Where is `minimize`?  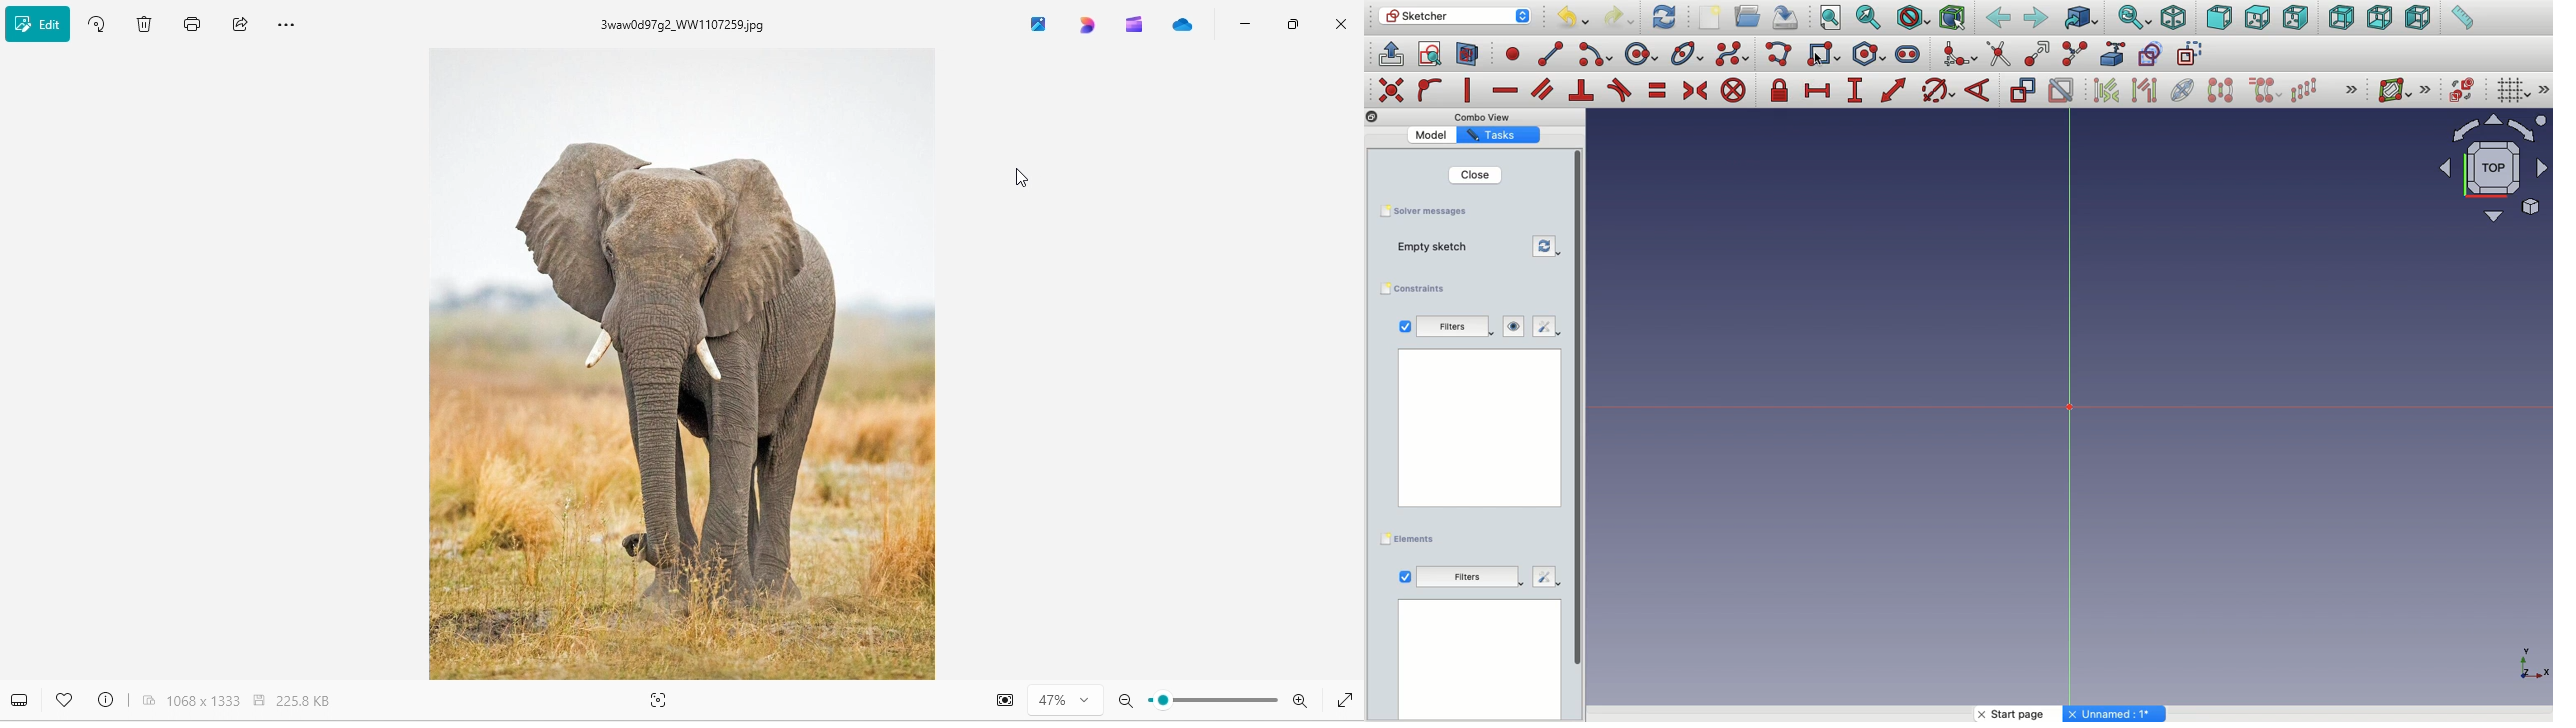
minimize is located at coordinates (1240, 24).